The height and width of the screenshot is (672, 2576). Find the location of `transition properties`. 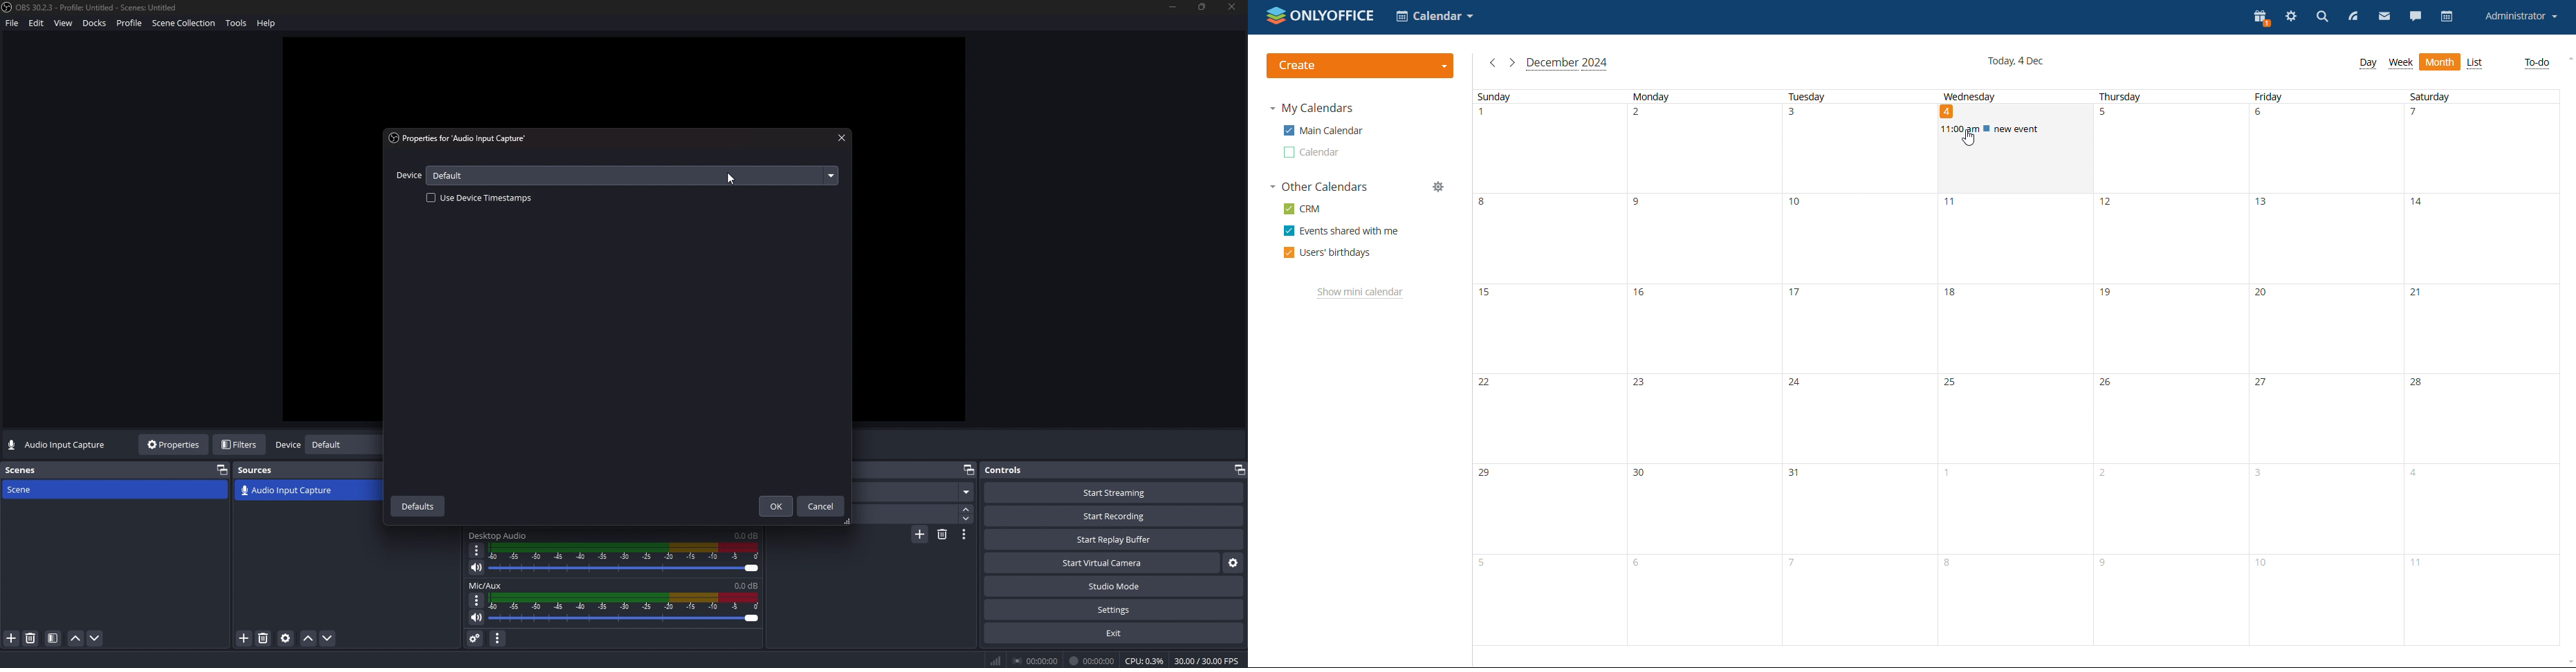

transition properties is located at coordinates (965, 534).